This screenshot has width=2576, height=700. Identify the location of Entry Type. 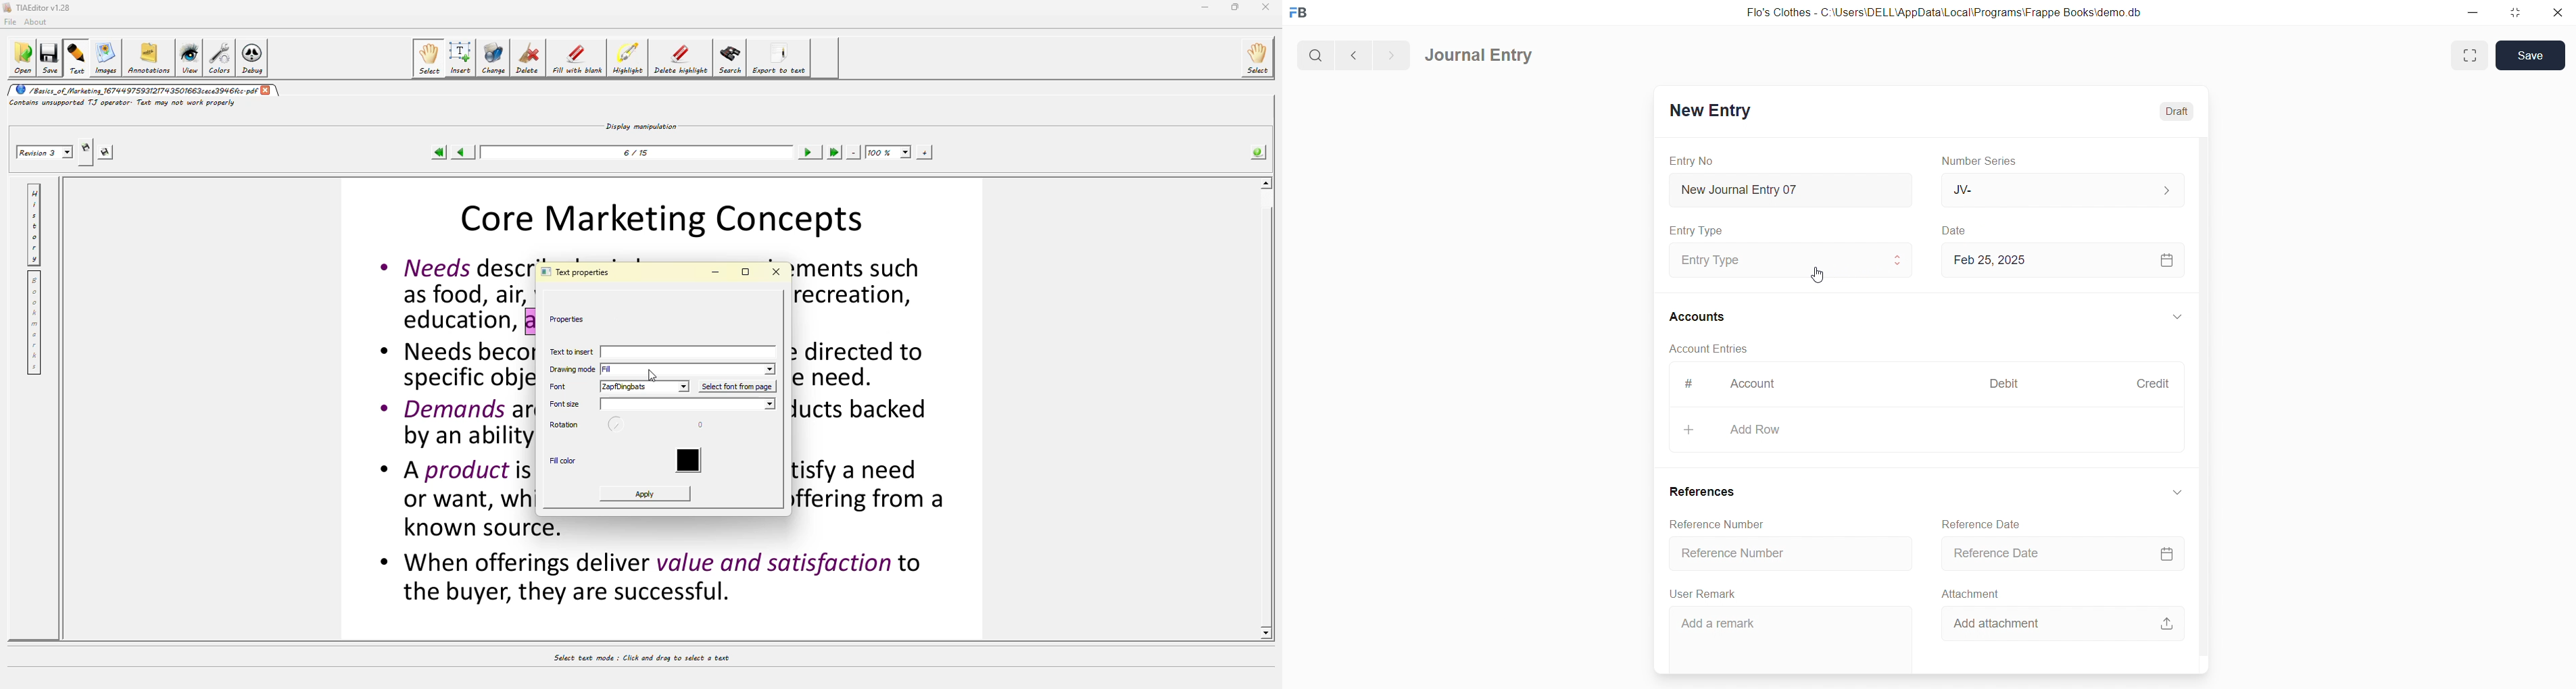
(1697, 230).